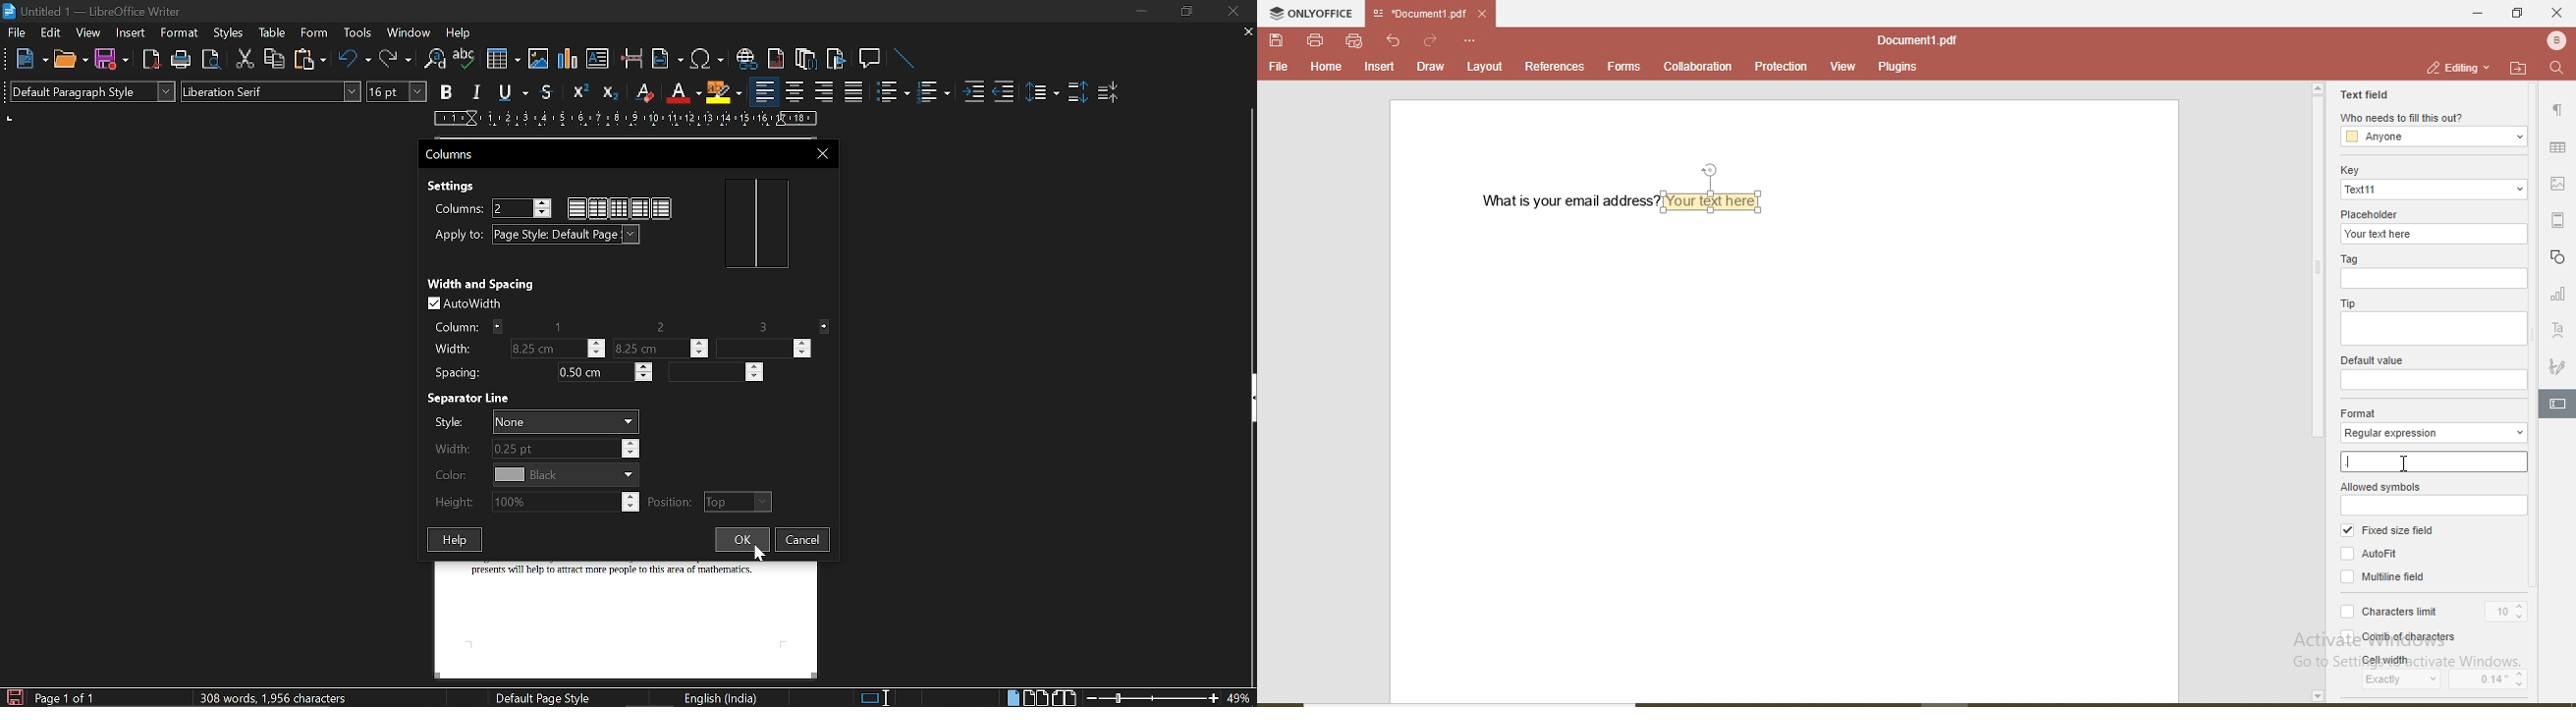 The height and width of the screenshot is (728, 2576). Describe the element at coordinates (761, 554) in the screenshot. I see `Cursor` at that location.